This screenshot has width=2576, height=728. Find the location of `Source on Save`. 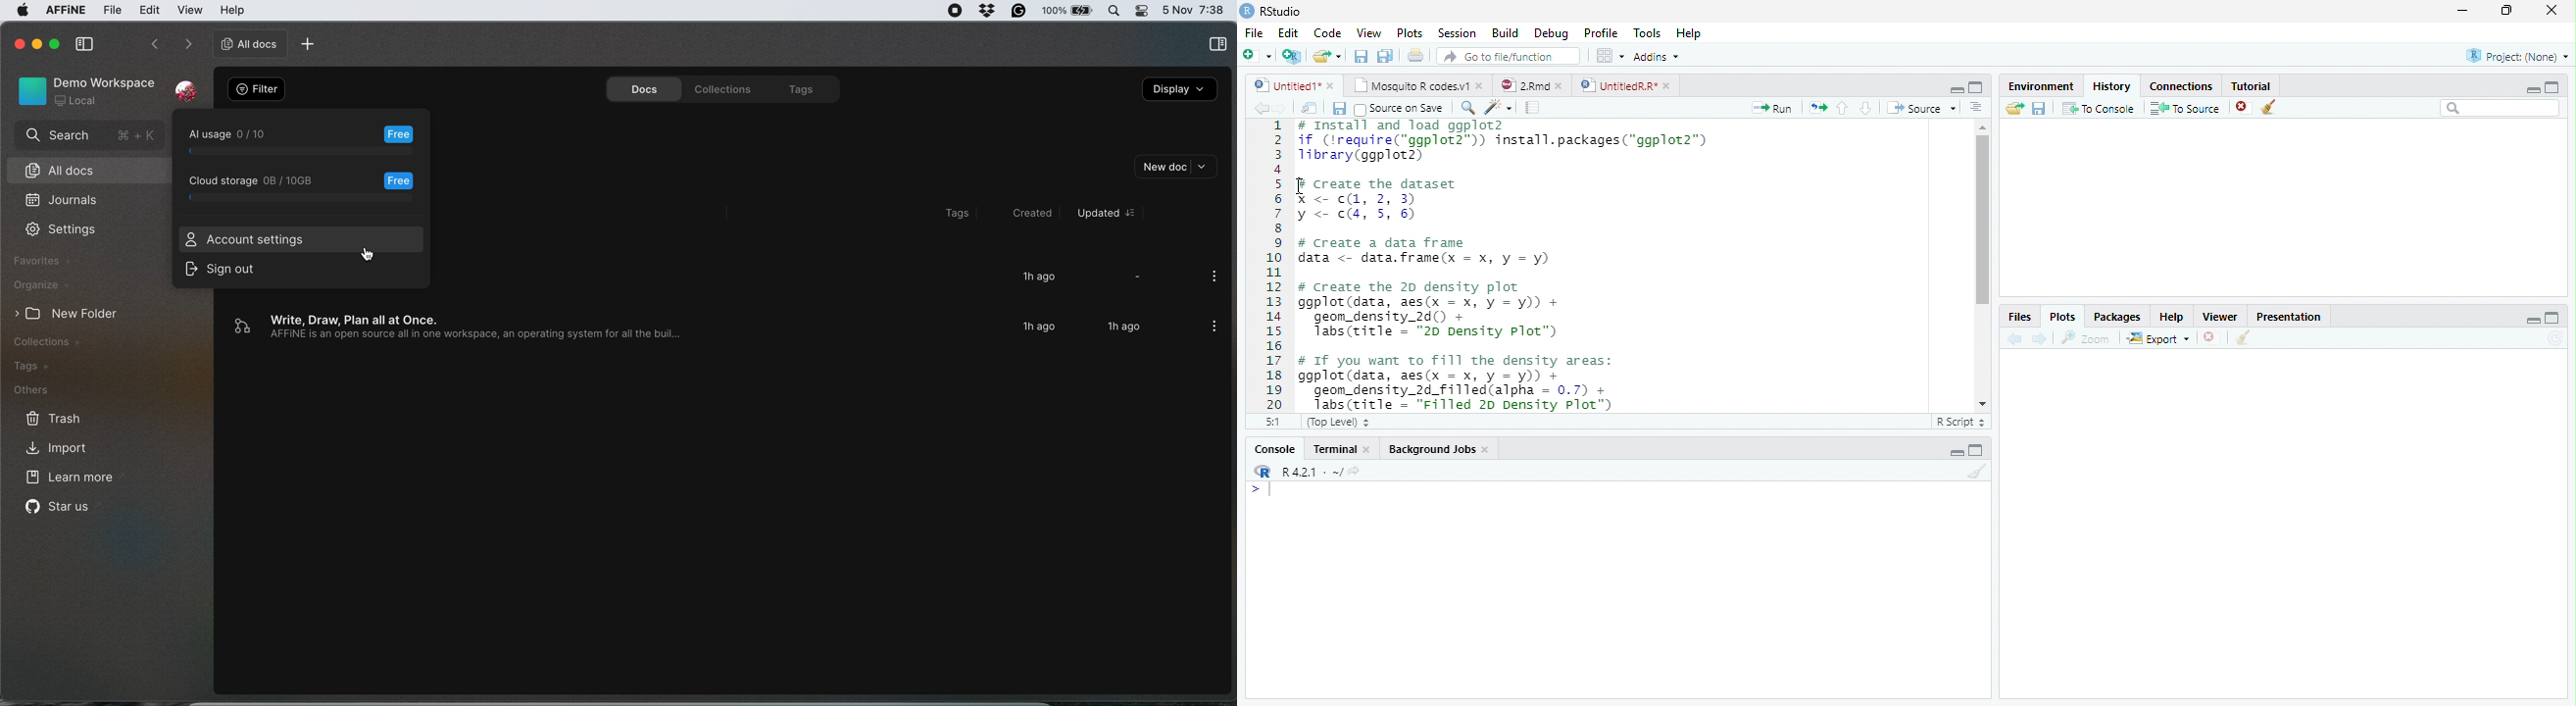

Source on Save is located at coordinates (1397, 109).